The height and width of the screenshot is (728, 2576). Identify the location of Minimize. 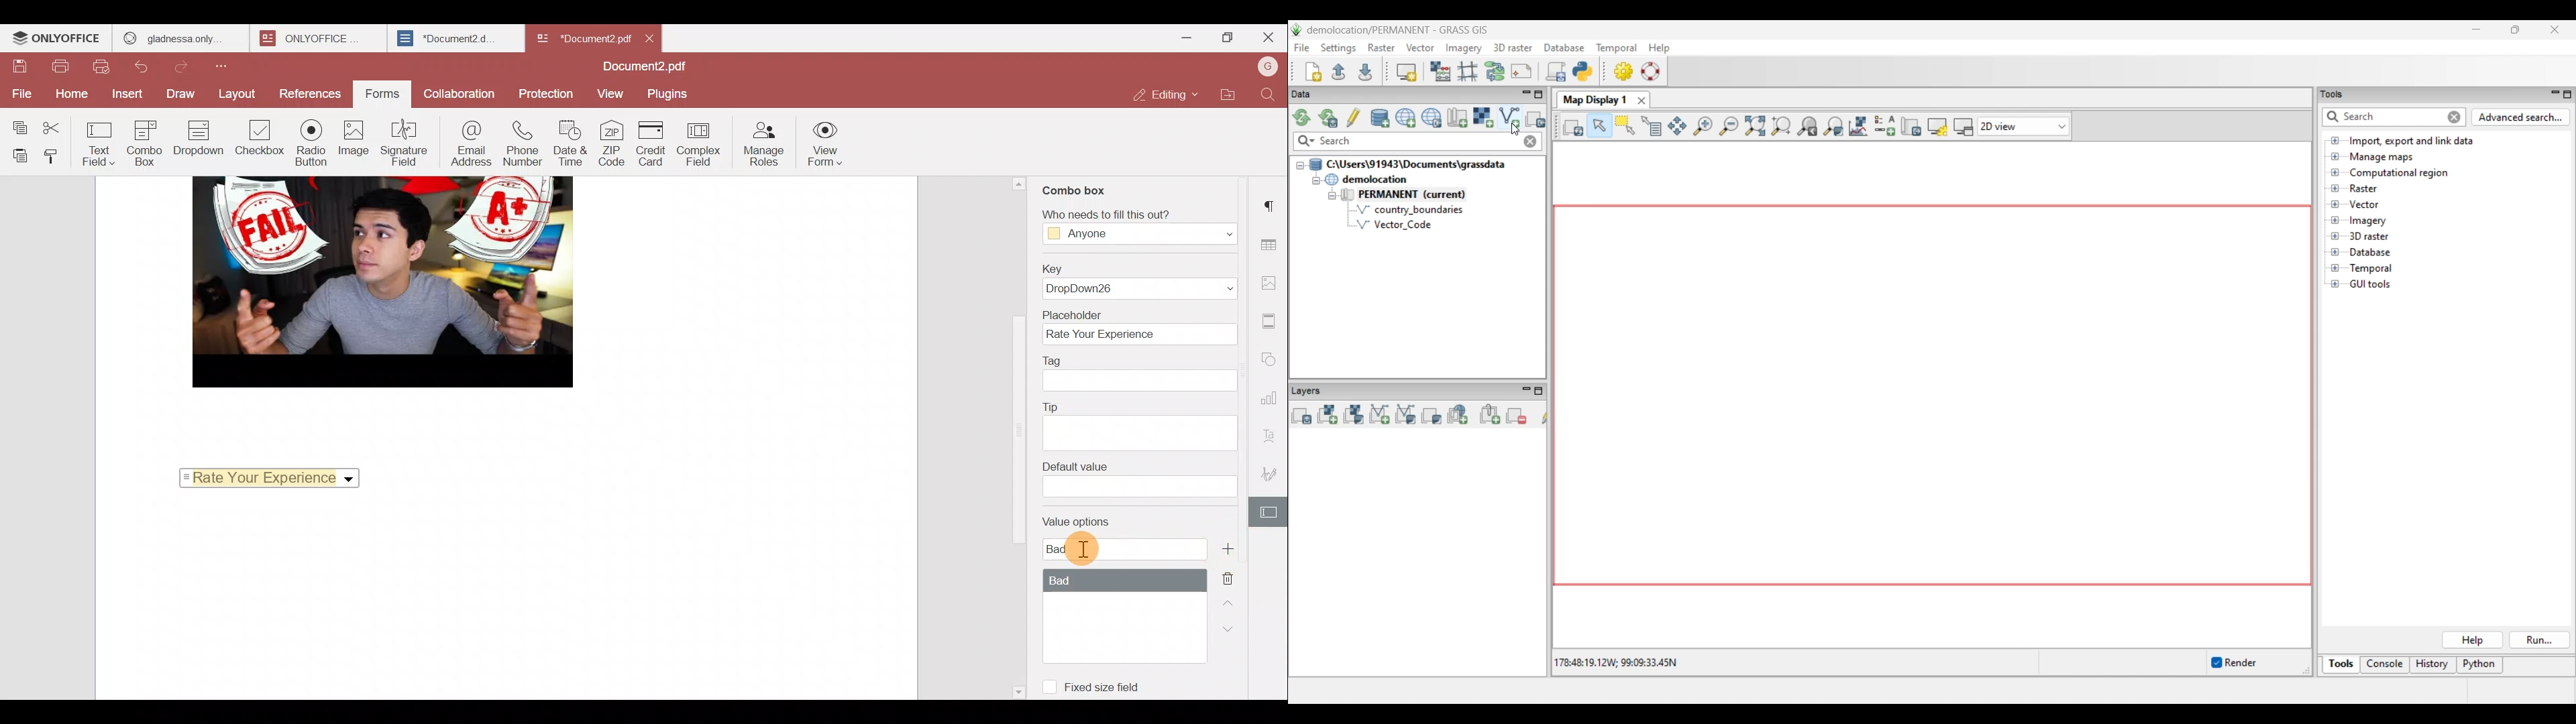
(1176, 40).